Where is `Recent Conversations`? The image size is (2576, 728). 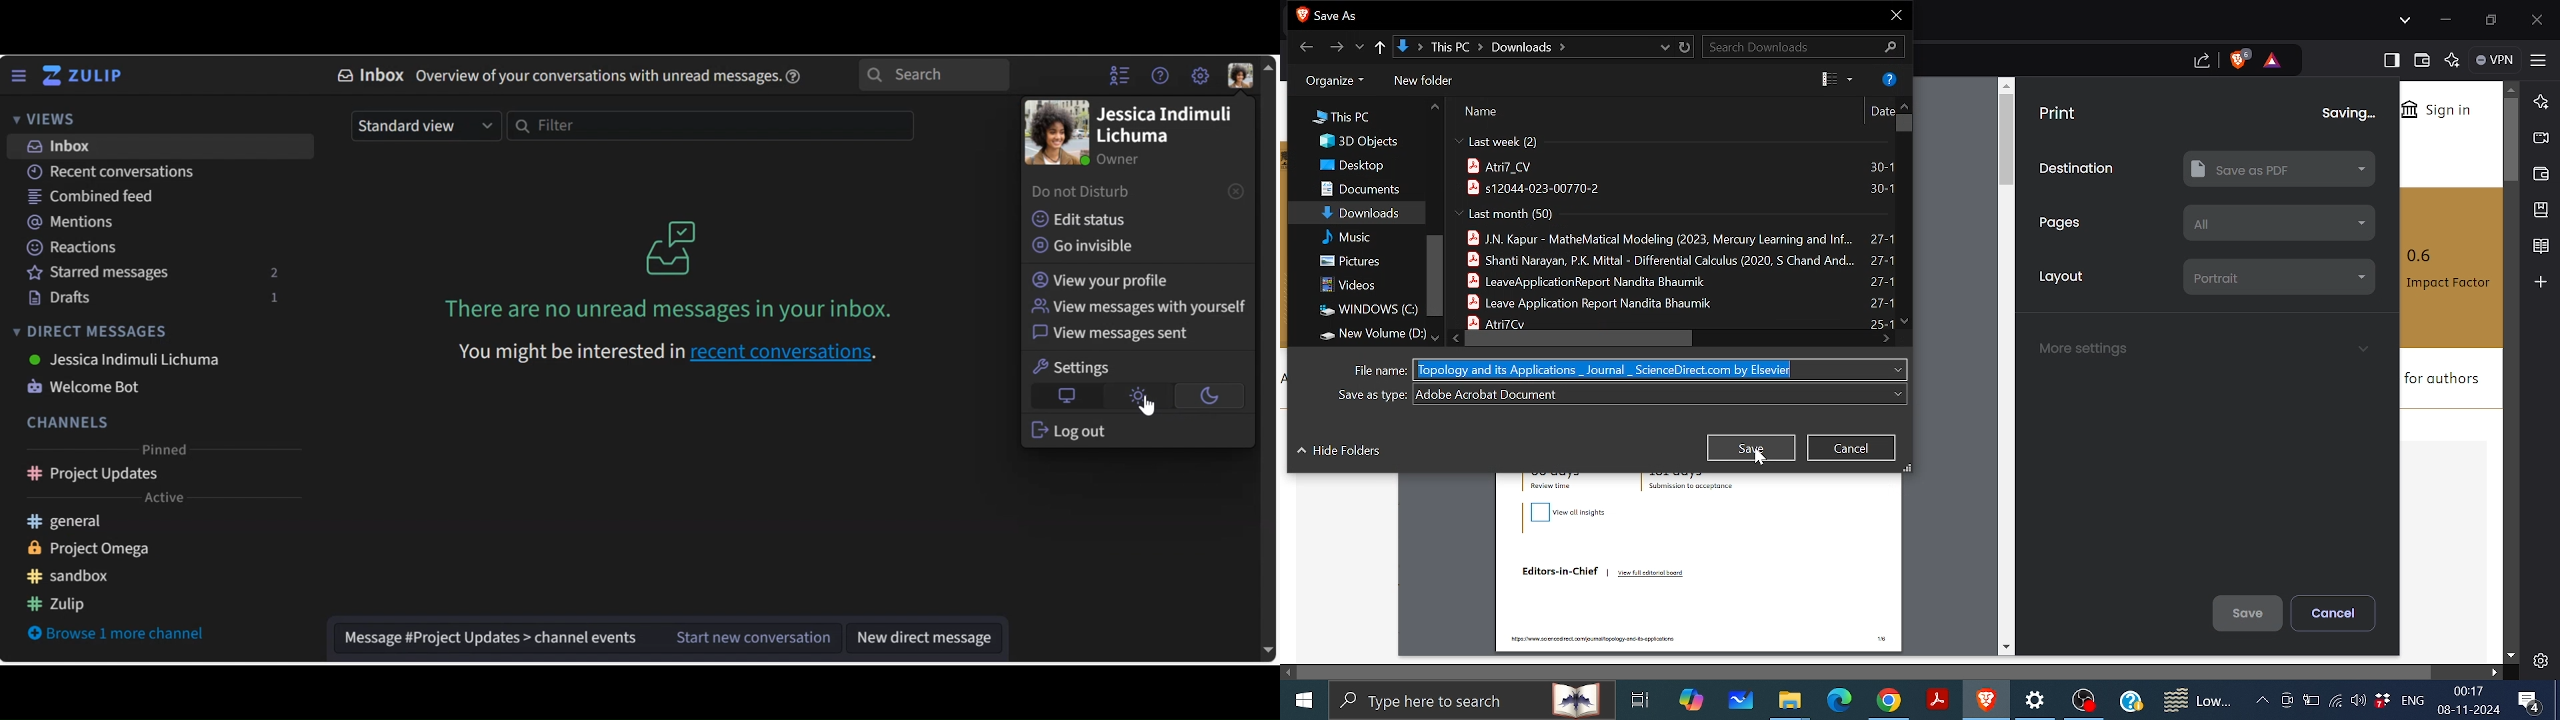 Recent Conversations is located at coordinates (110, 171).